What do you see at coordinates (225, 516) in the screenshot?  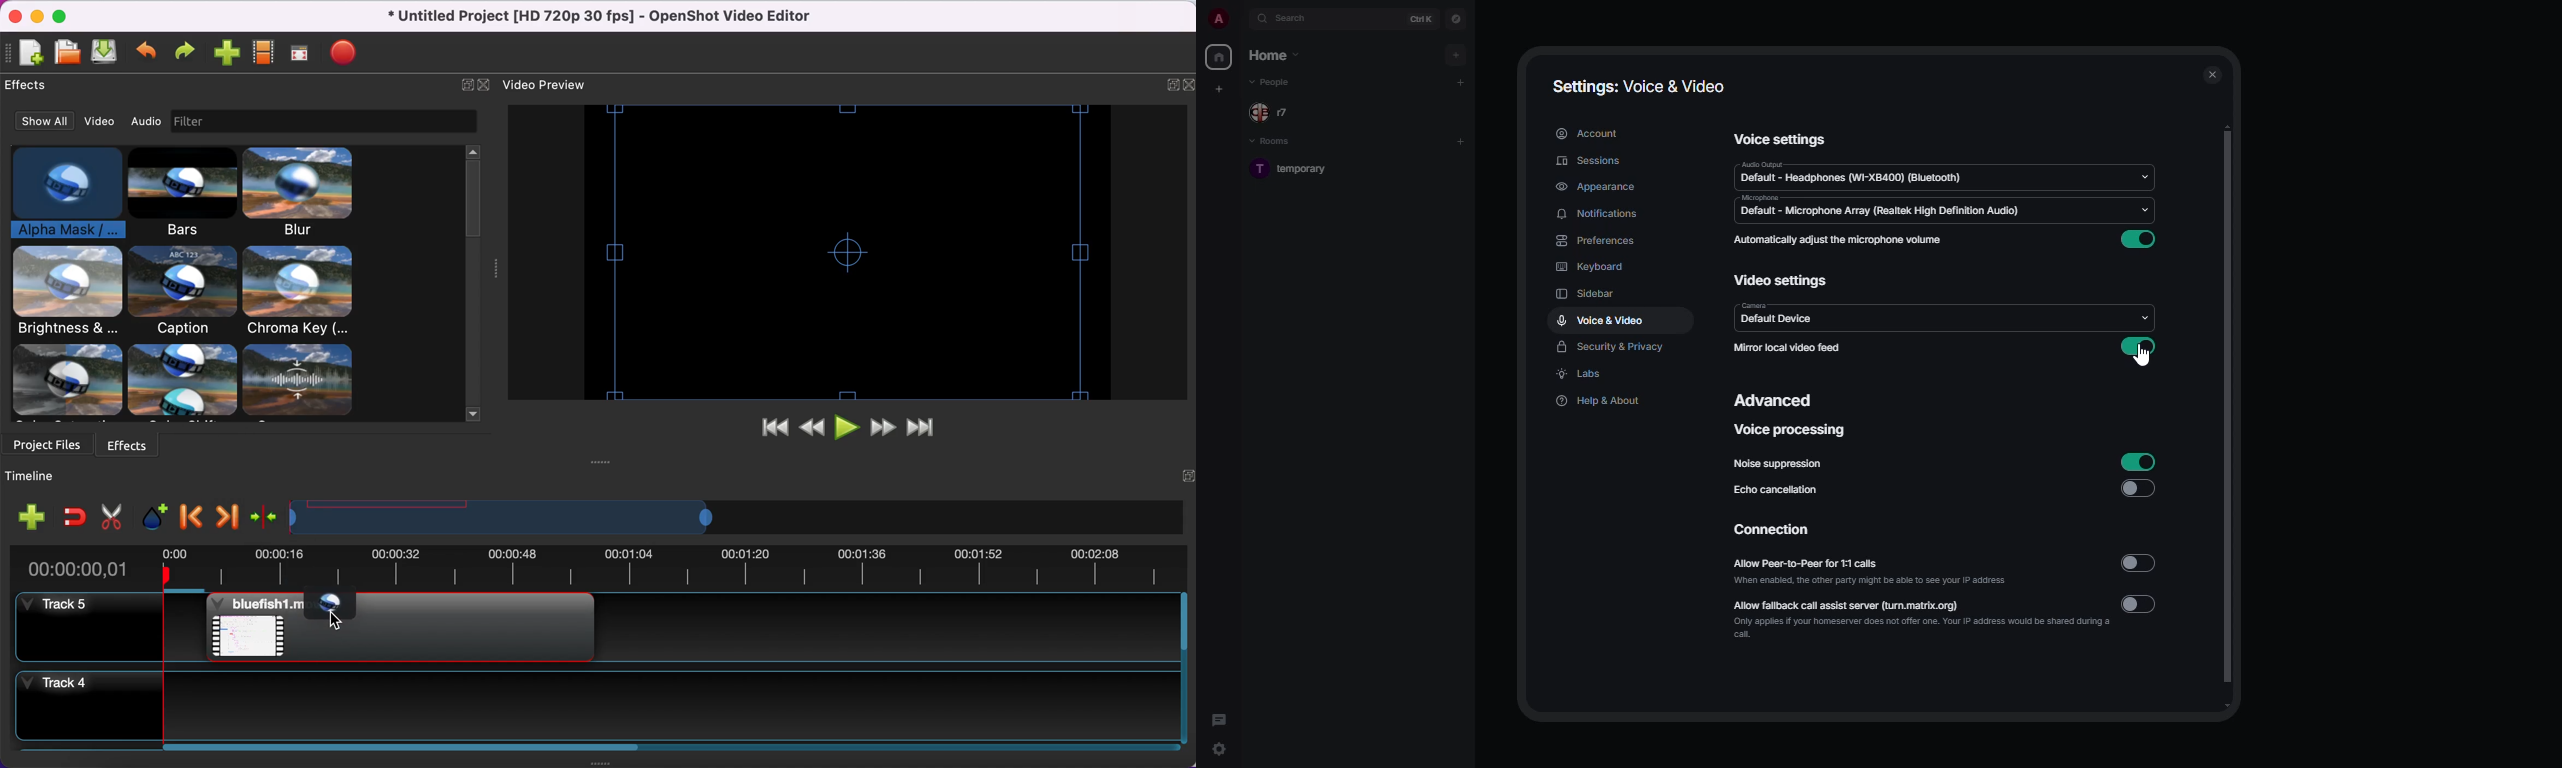 I see `next marker` at bounding box center [225, 516].